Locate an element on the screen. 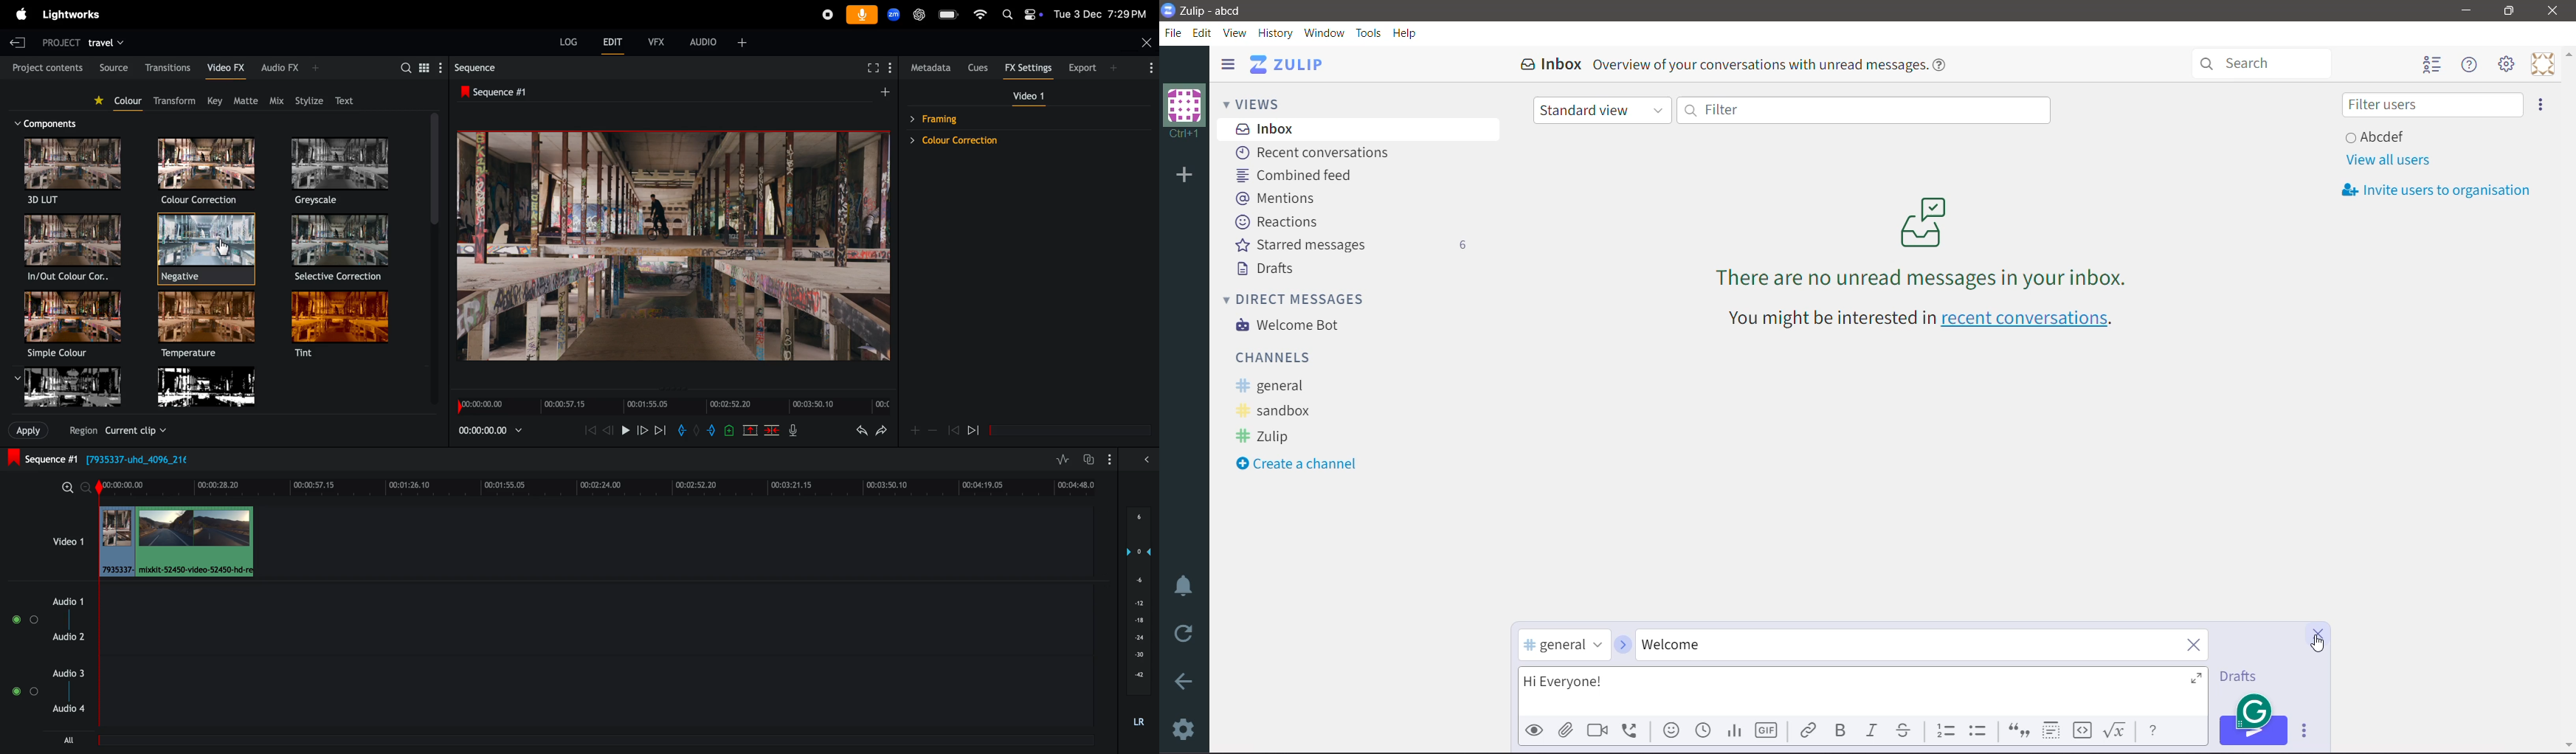 The width and height of the screenshot is (2576, 756). Hide Menu is located at coordinates (2470, 65).